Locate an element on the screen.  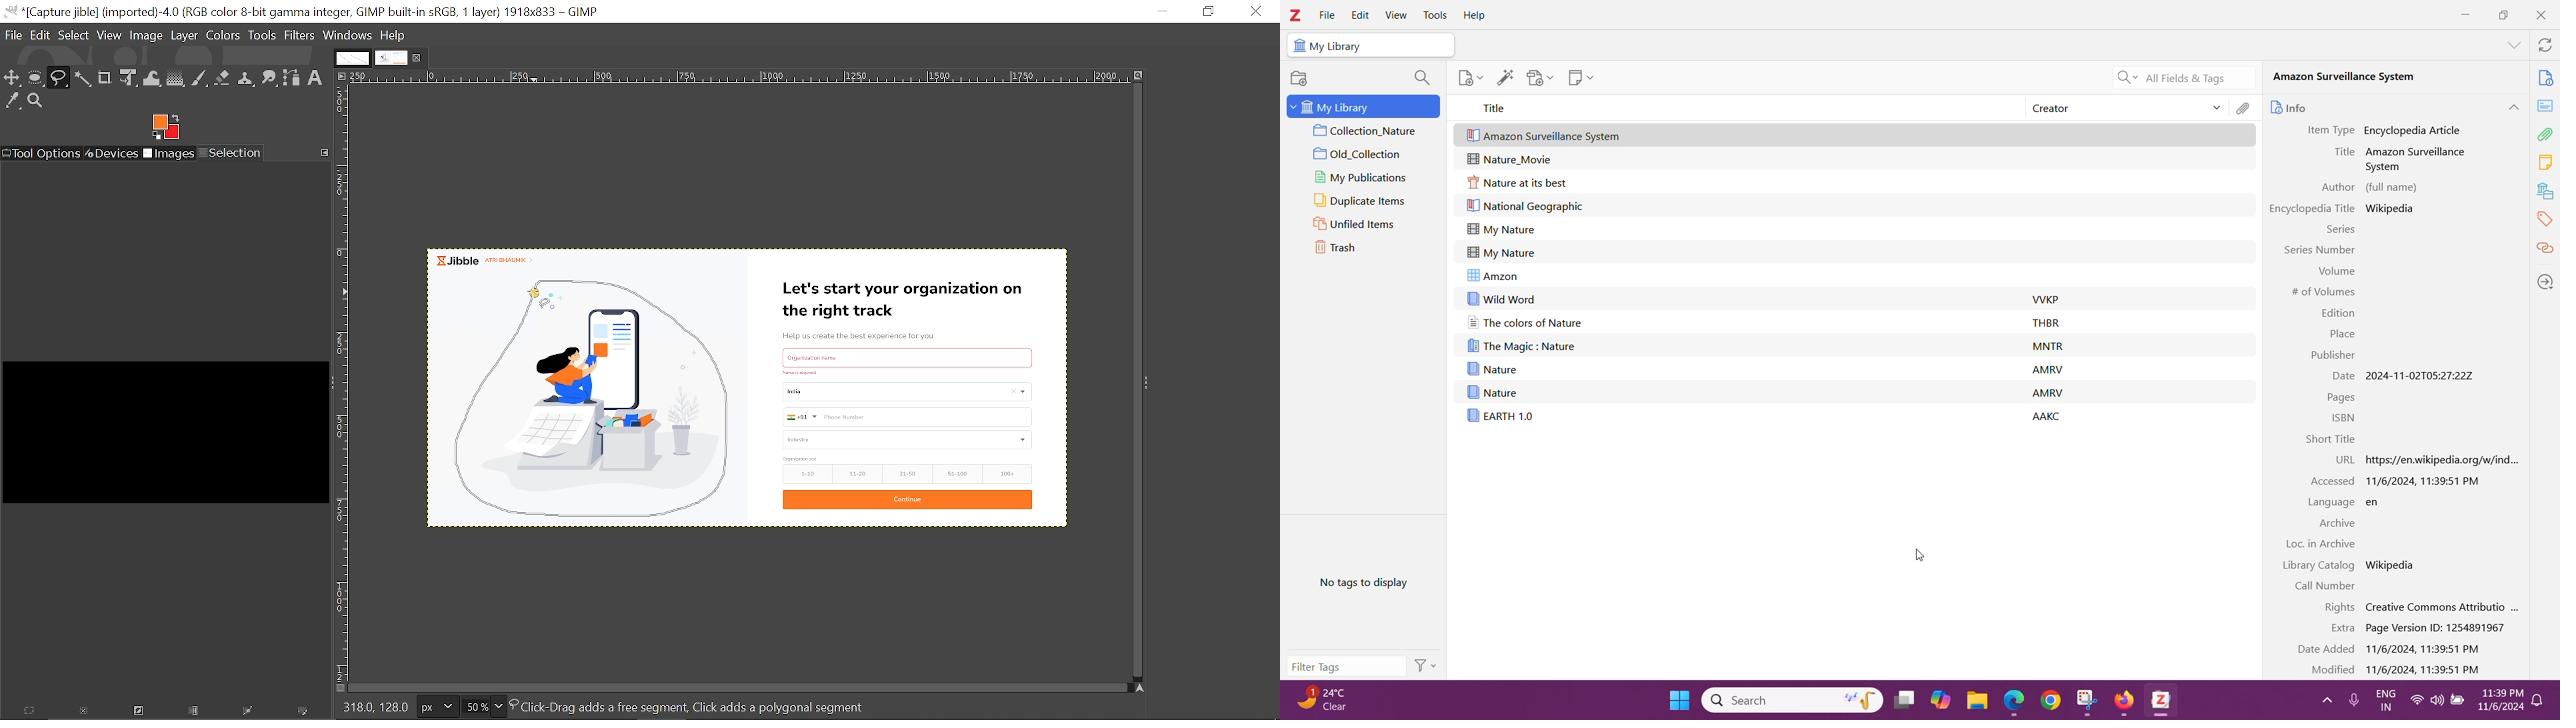
Windows is located at coordinates (348, 35).